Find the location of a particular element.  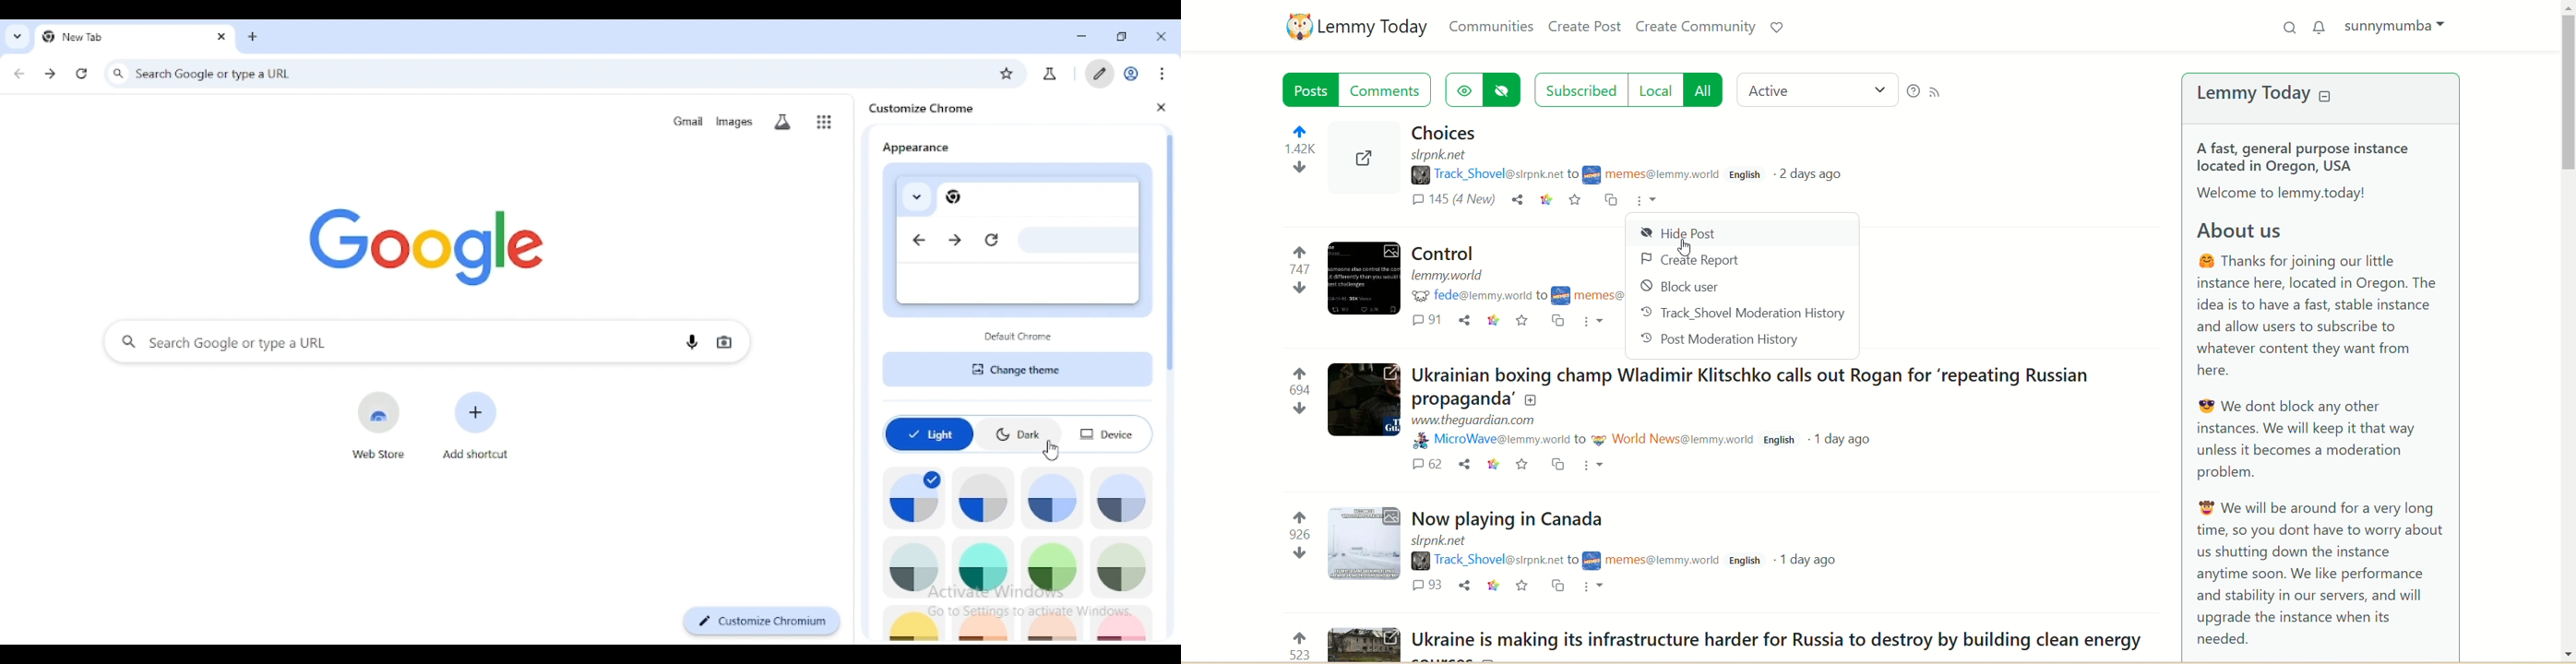

profile is located at coordinates (1131, 74).